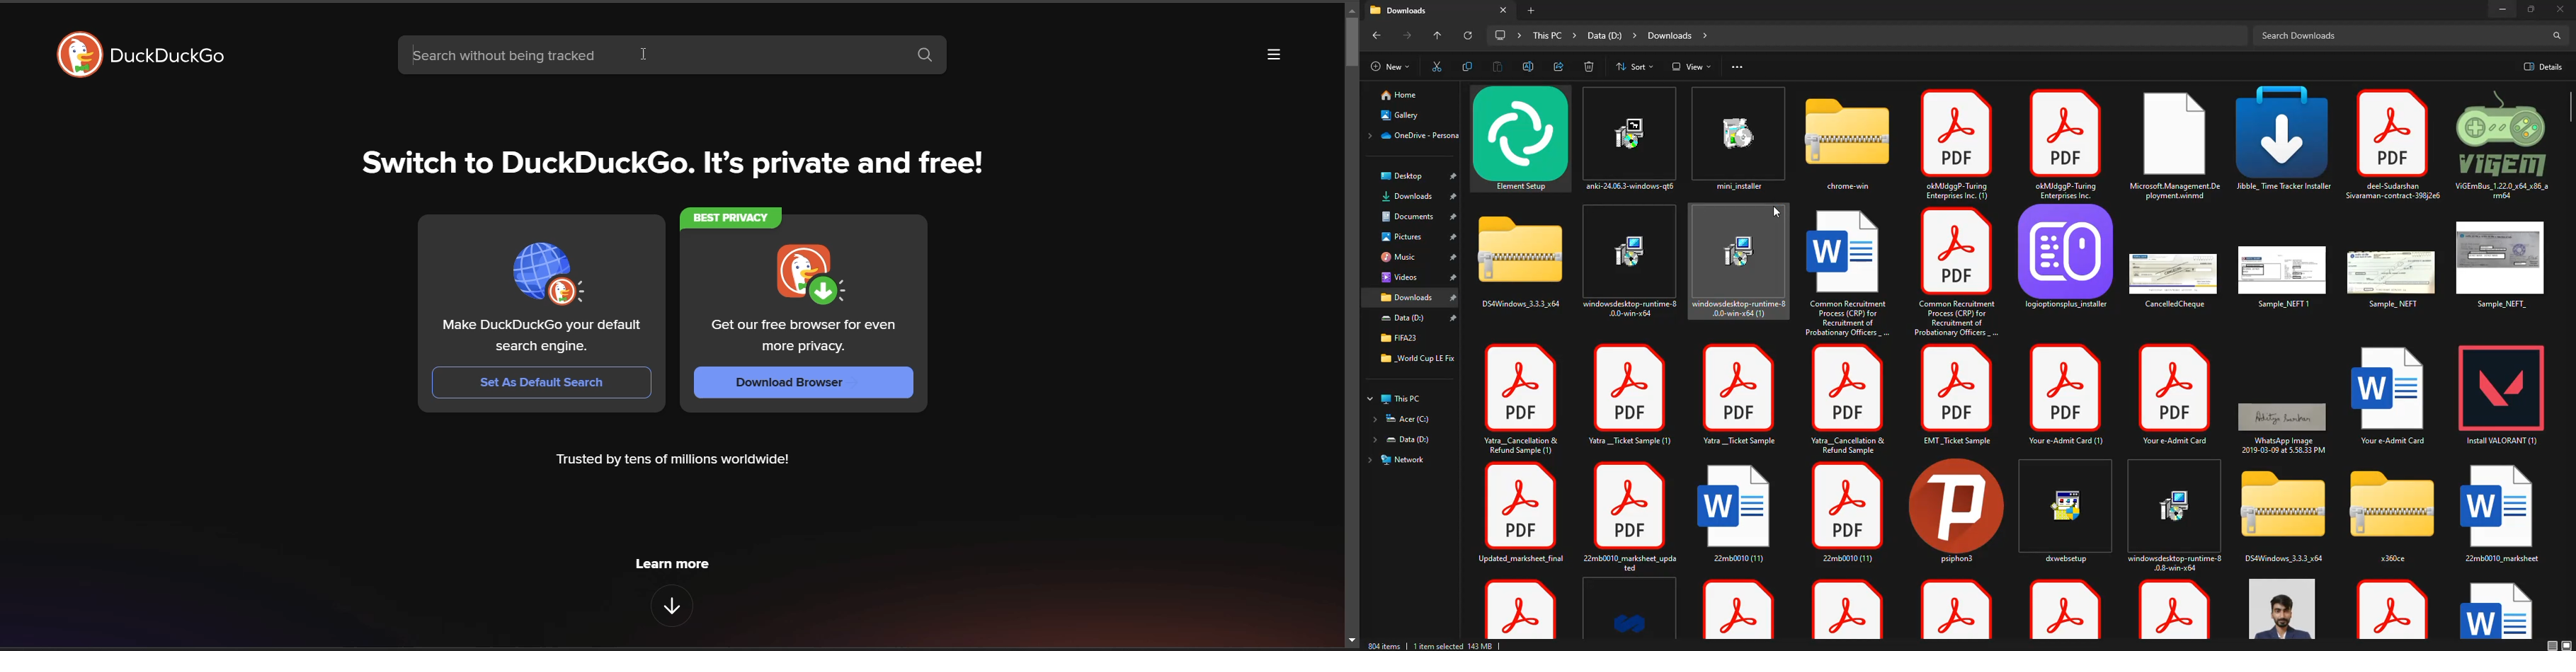 This screenshot has width=2576, height=672. What do you see at coordinates (1505, 11) in the screenshot?
I see `close tab` at bounding box center [1505, 11].